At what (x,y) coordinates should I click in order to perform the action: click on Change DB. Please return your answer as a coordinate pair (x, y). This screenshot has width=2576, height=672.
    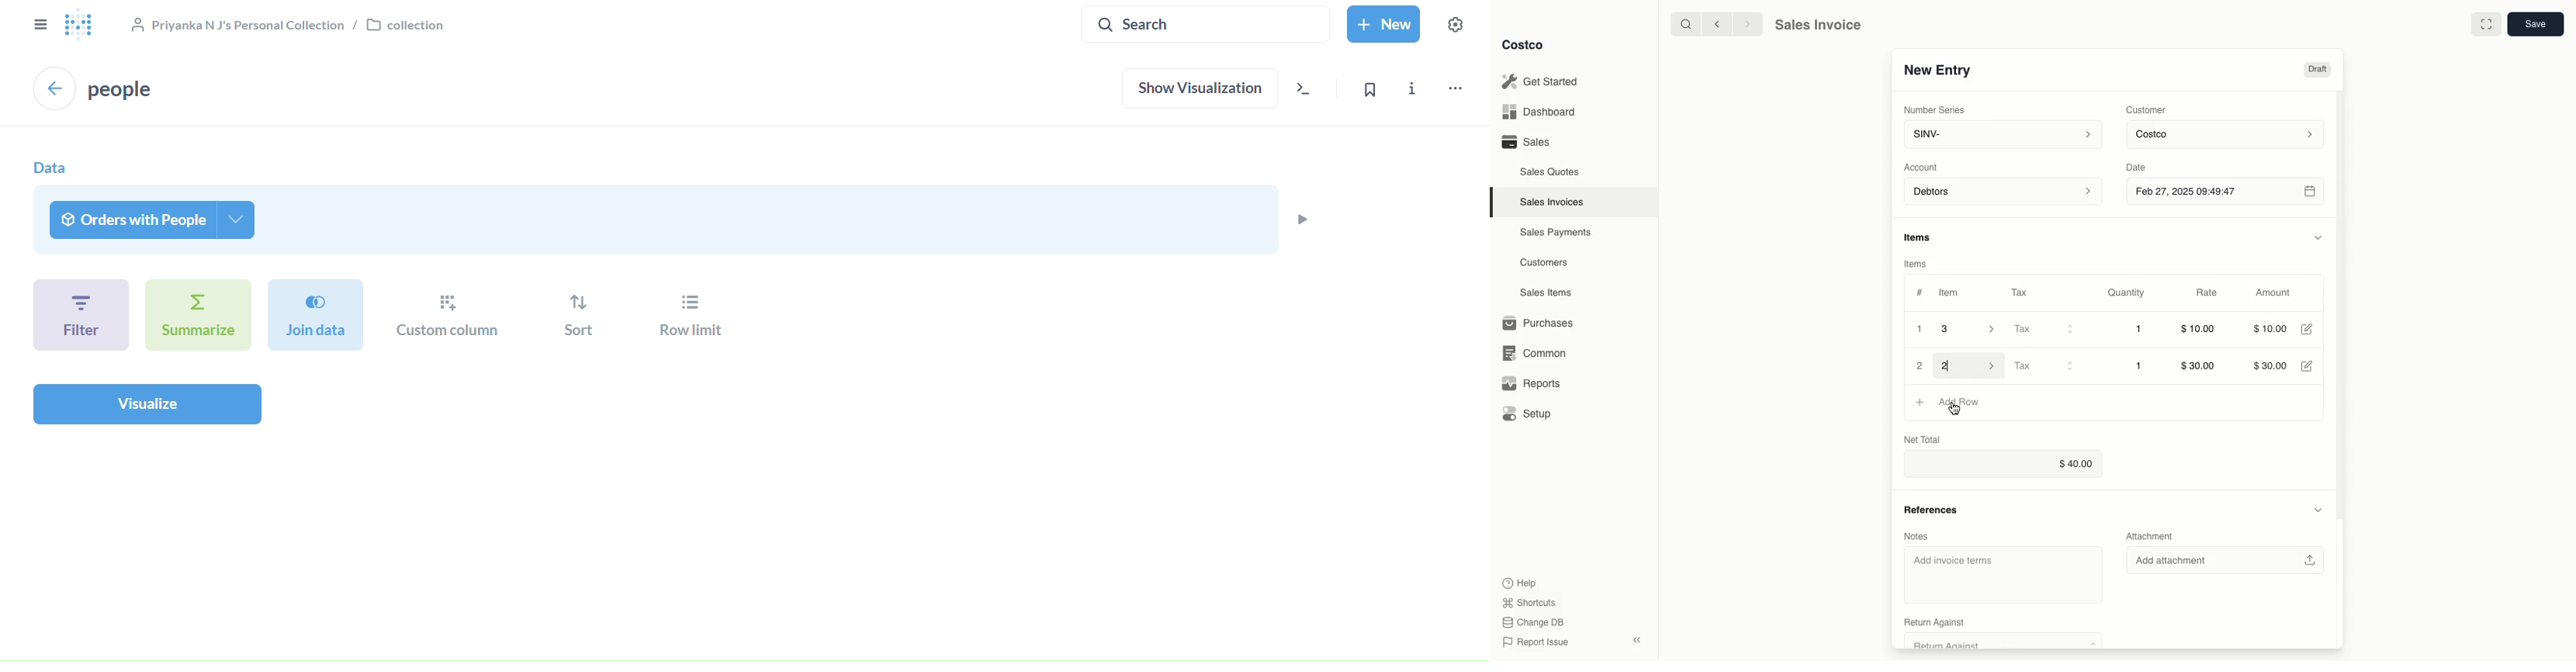
    Looking at the image, I should click on (1535, 620).